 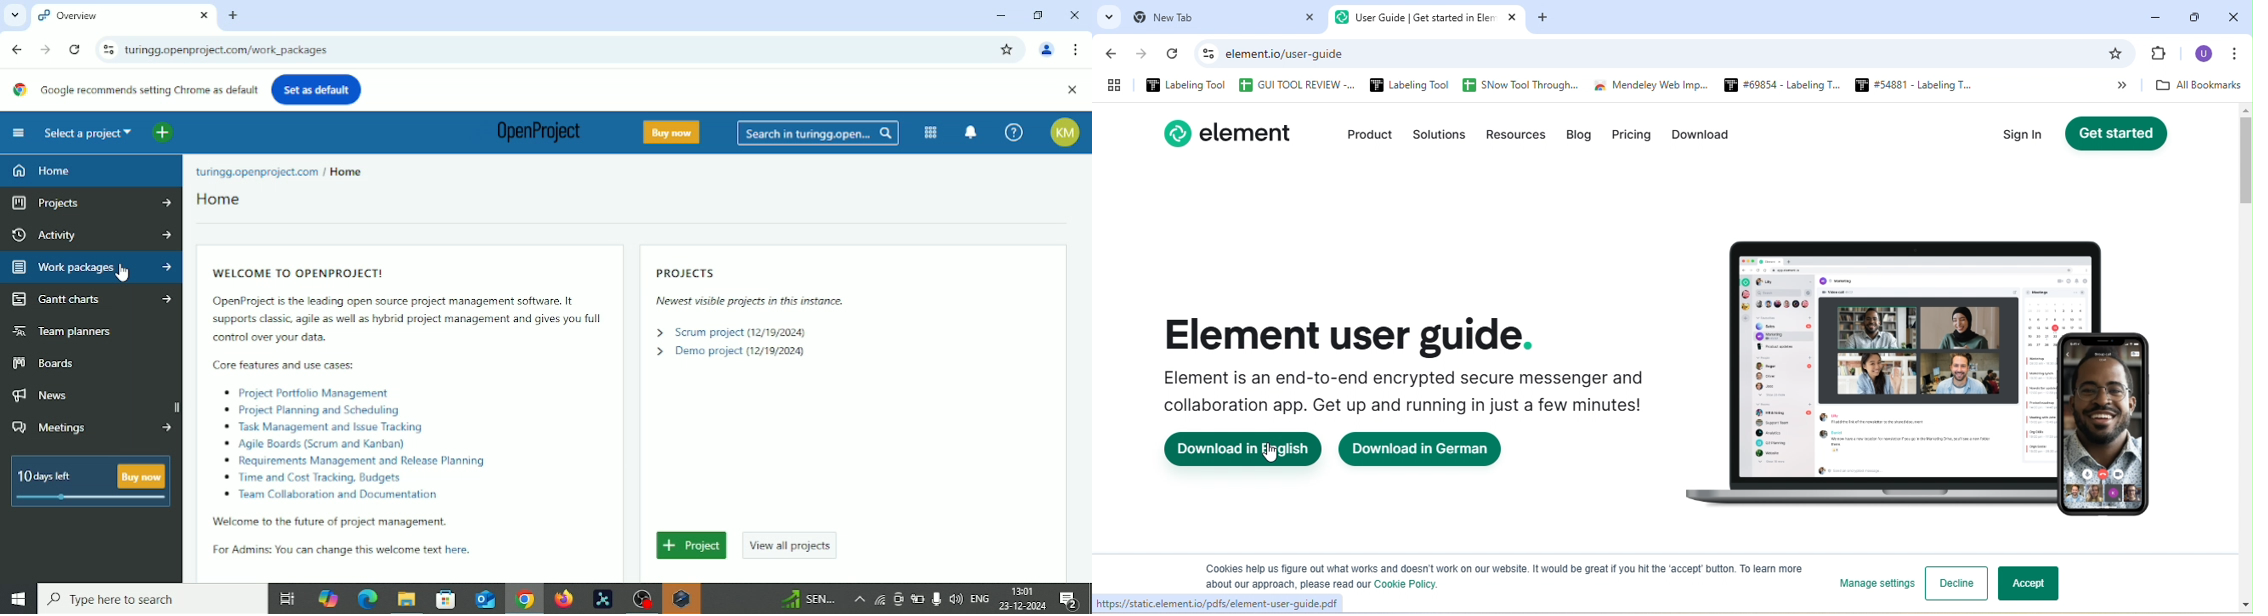 I want to click on Meet now, so click(x=898, y=599).